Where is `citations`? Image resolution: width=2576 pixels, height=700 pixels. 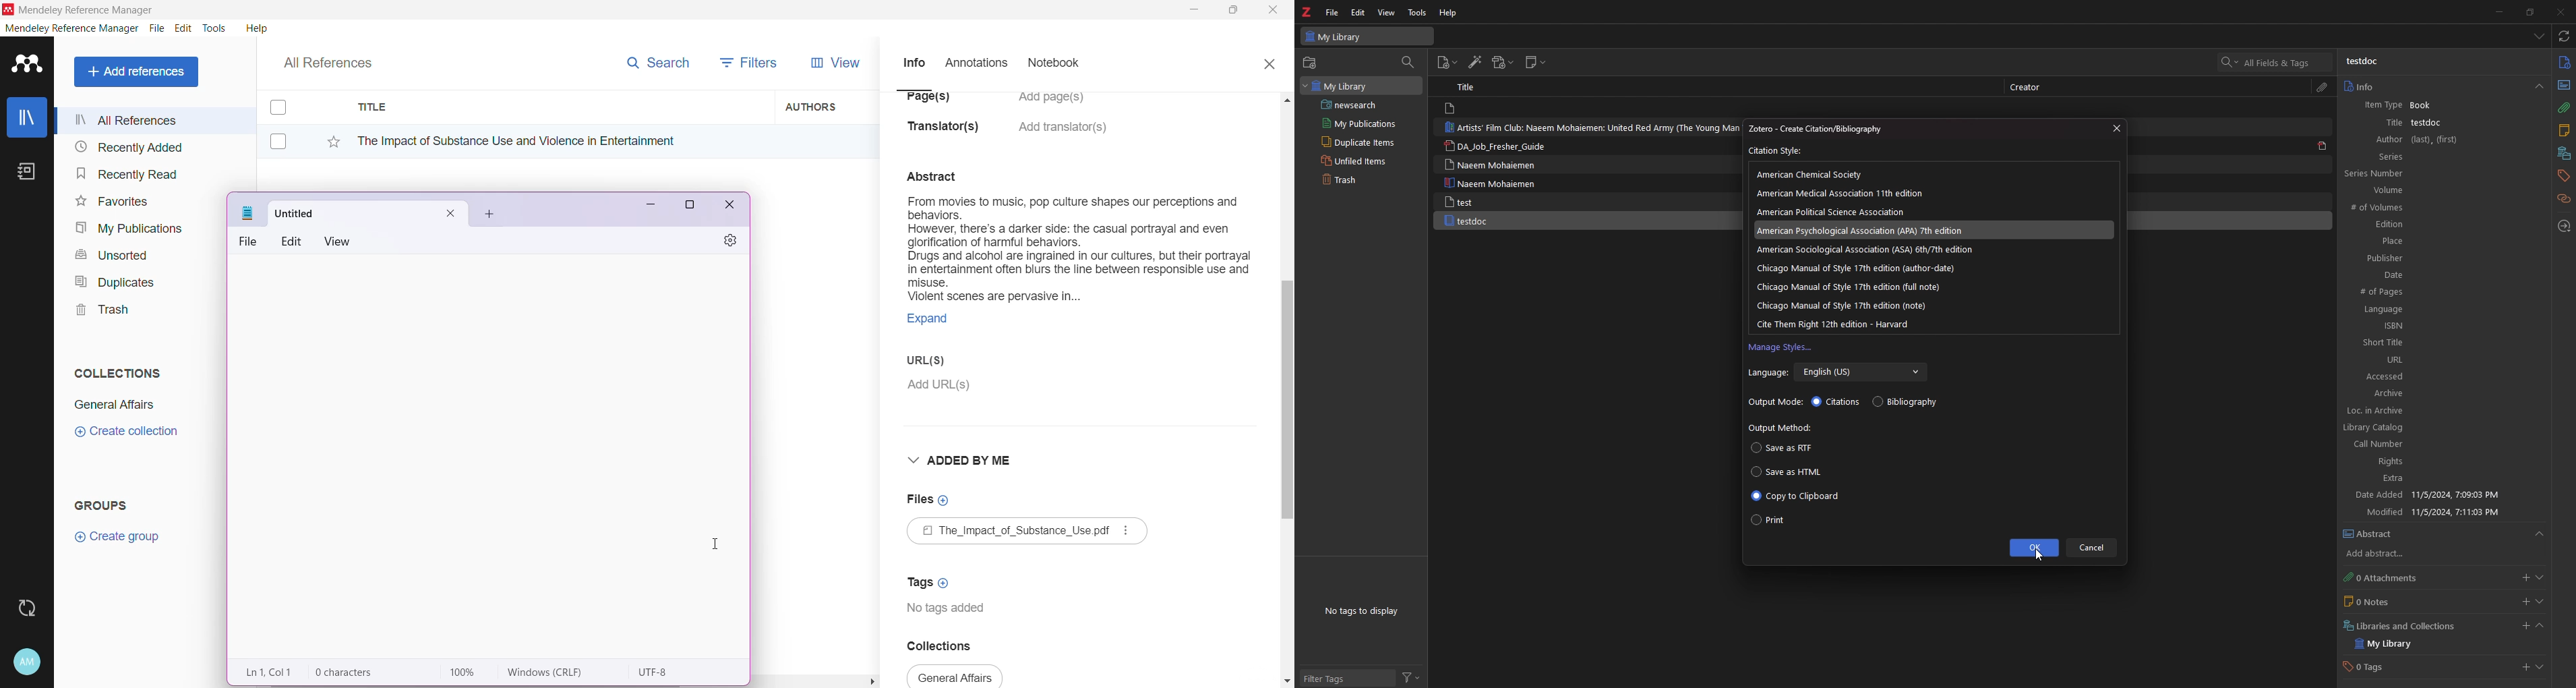 citations is located at coordinates (1837, 402).